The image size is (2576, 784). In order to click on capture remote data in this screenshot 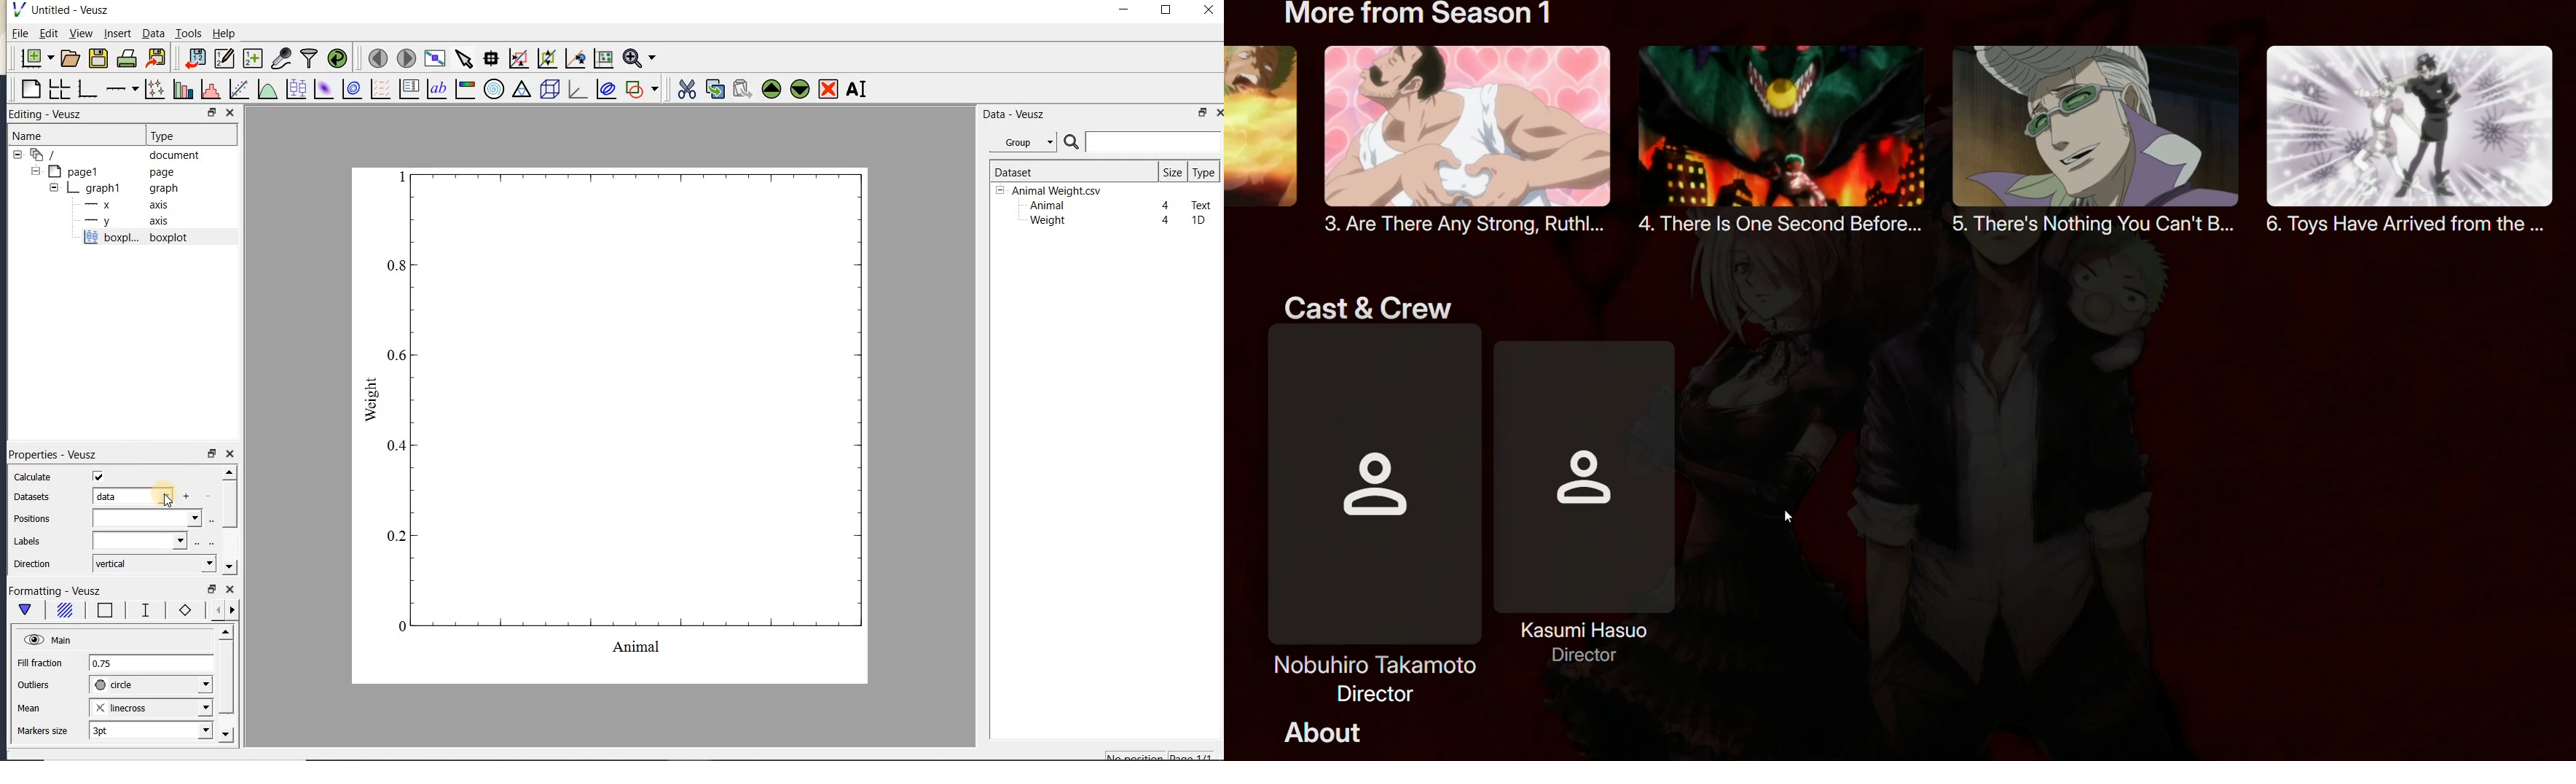, I will do `click(281, 58)`.